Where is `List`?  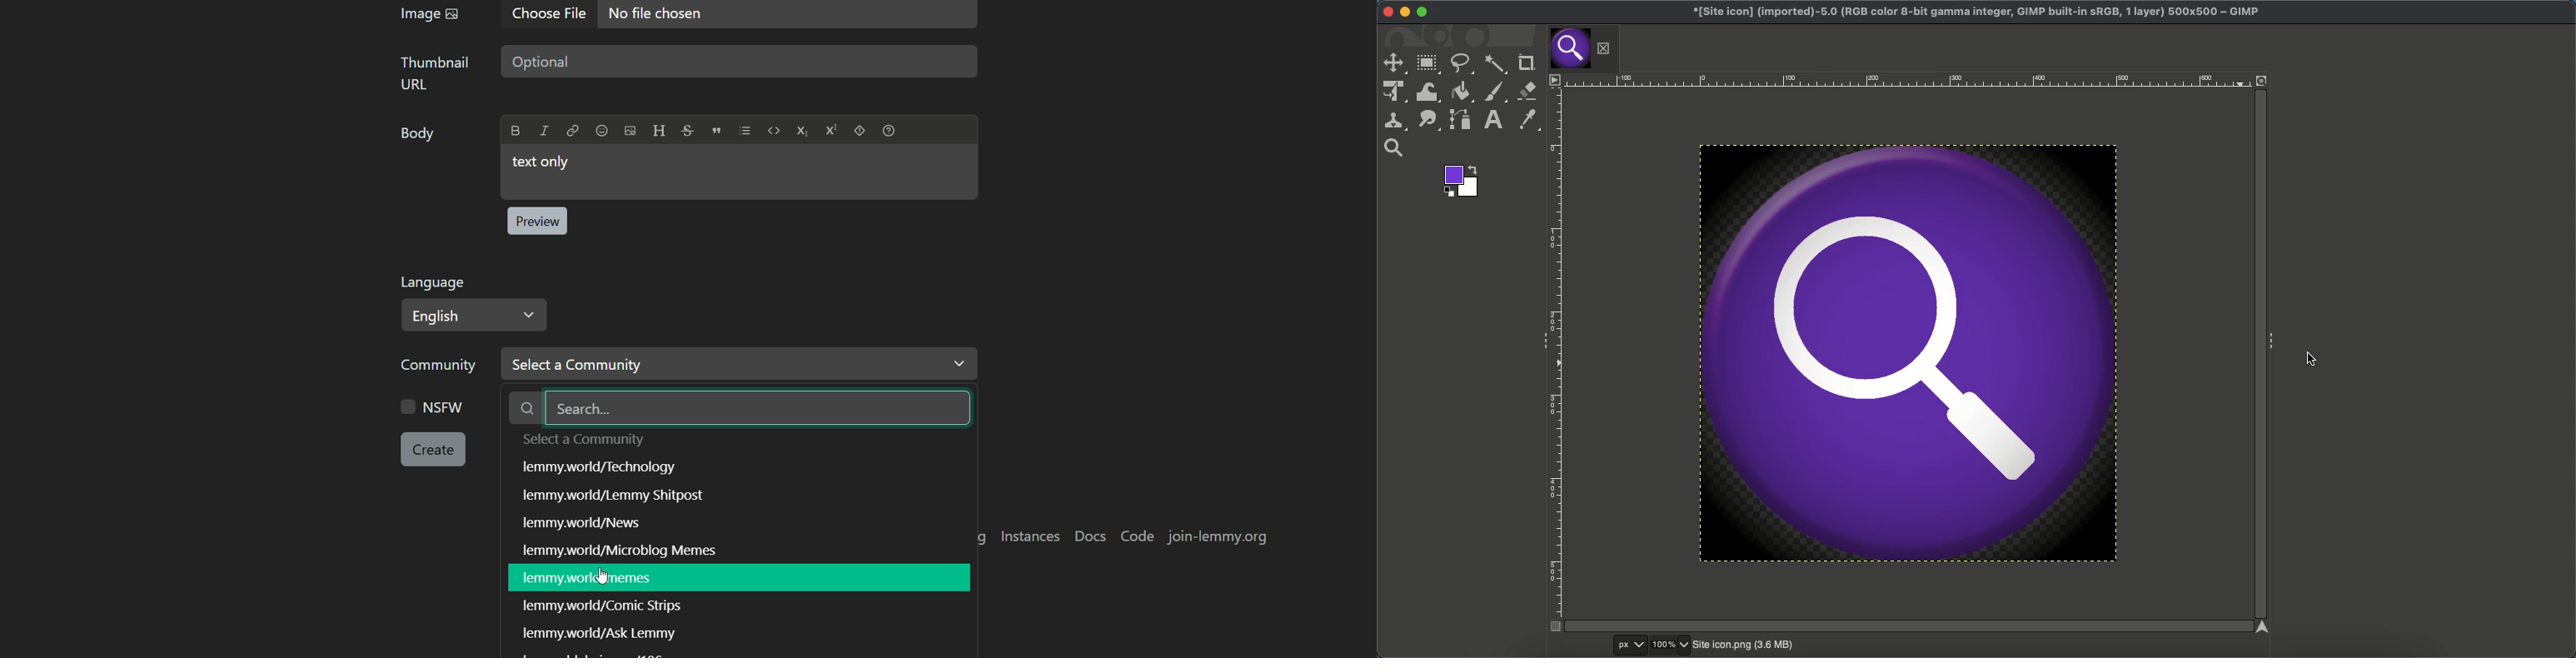
List is located at coordinates (745, 131).